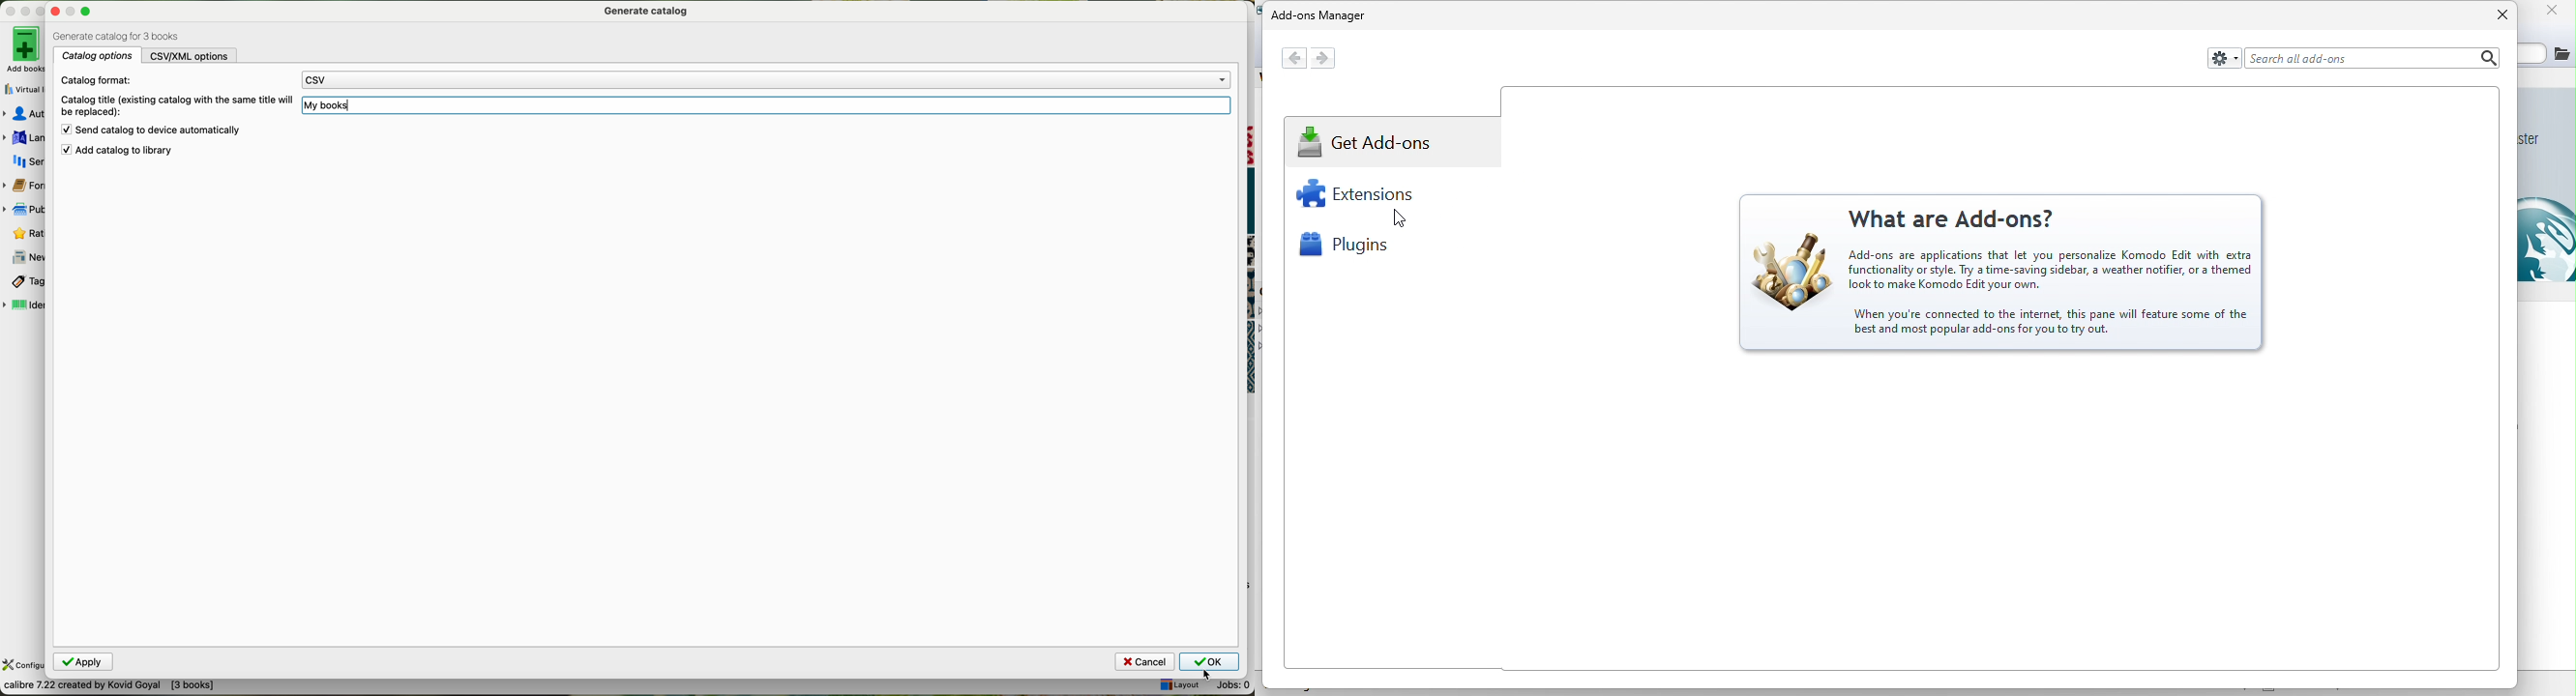 The image size is (2576, 700). What do you see at coordinates (764, 80) in the screenshot?
I see `CSV option` at bounding box center [764, 80].